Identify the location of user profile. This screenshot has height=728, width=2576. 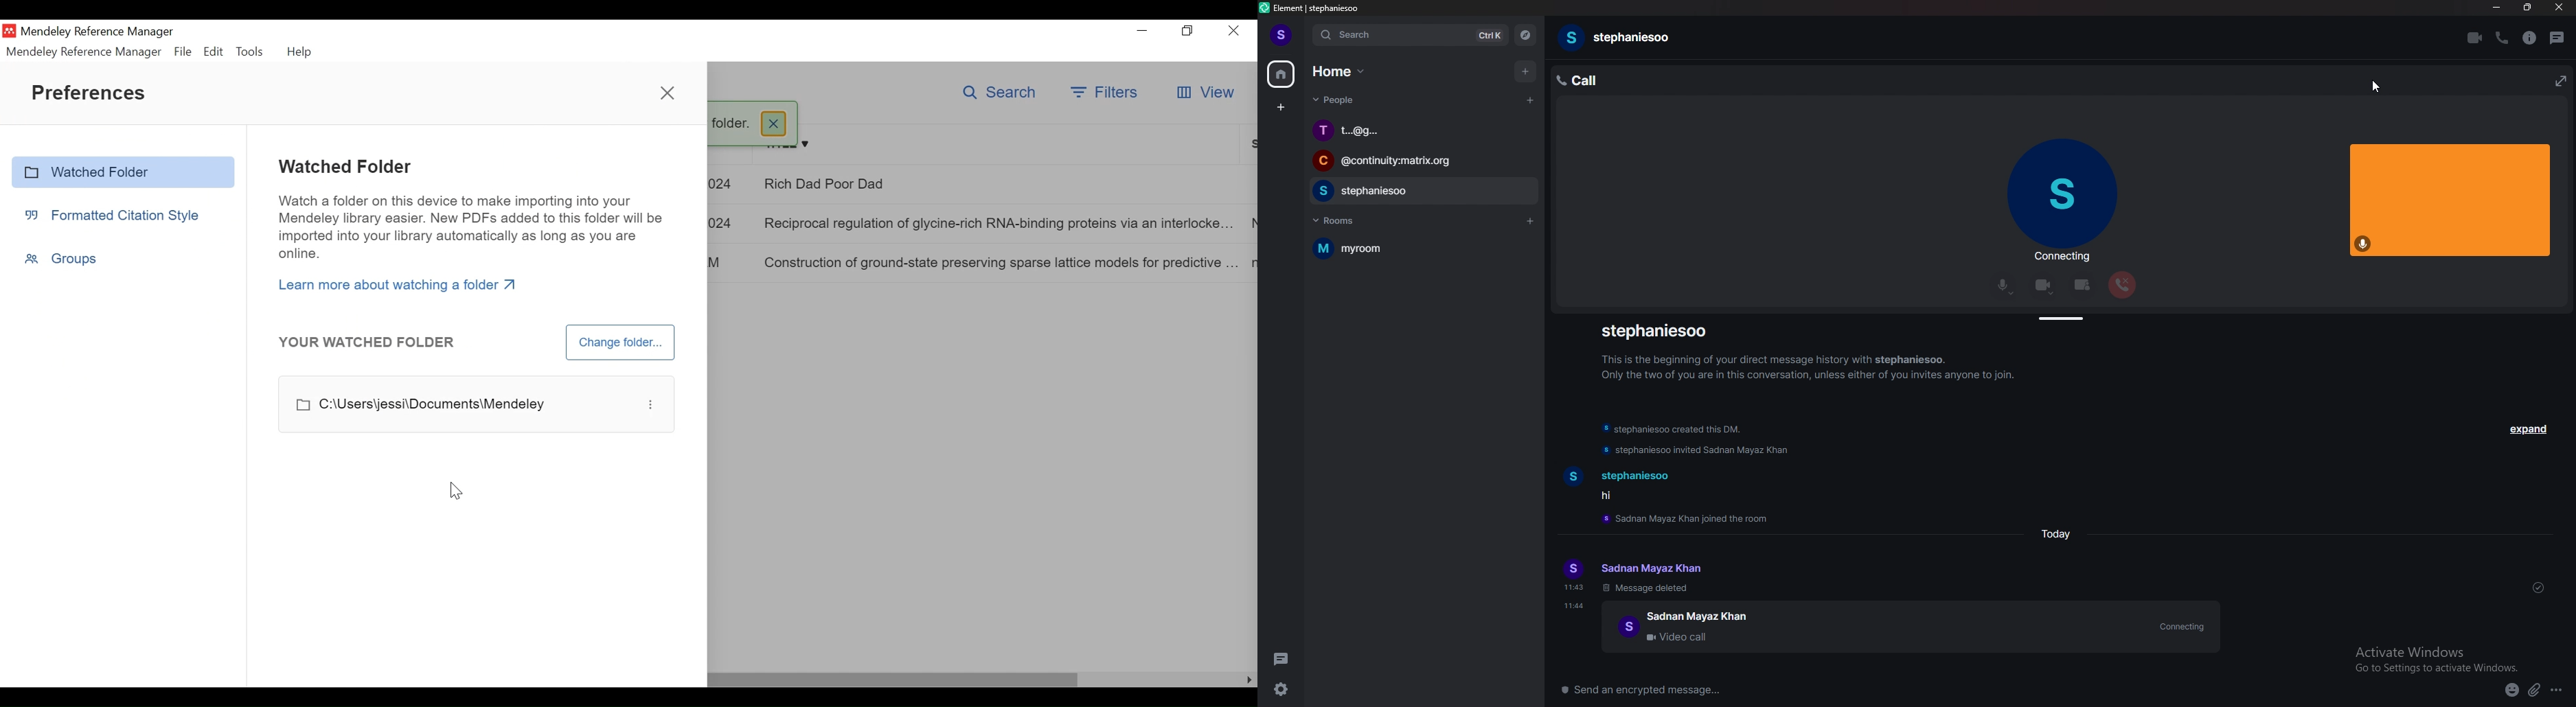
(1574, 577).